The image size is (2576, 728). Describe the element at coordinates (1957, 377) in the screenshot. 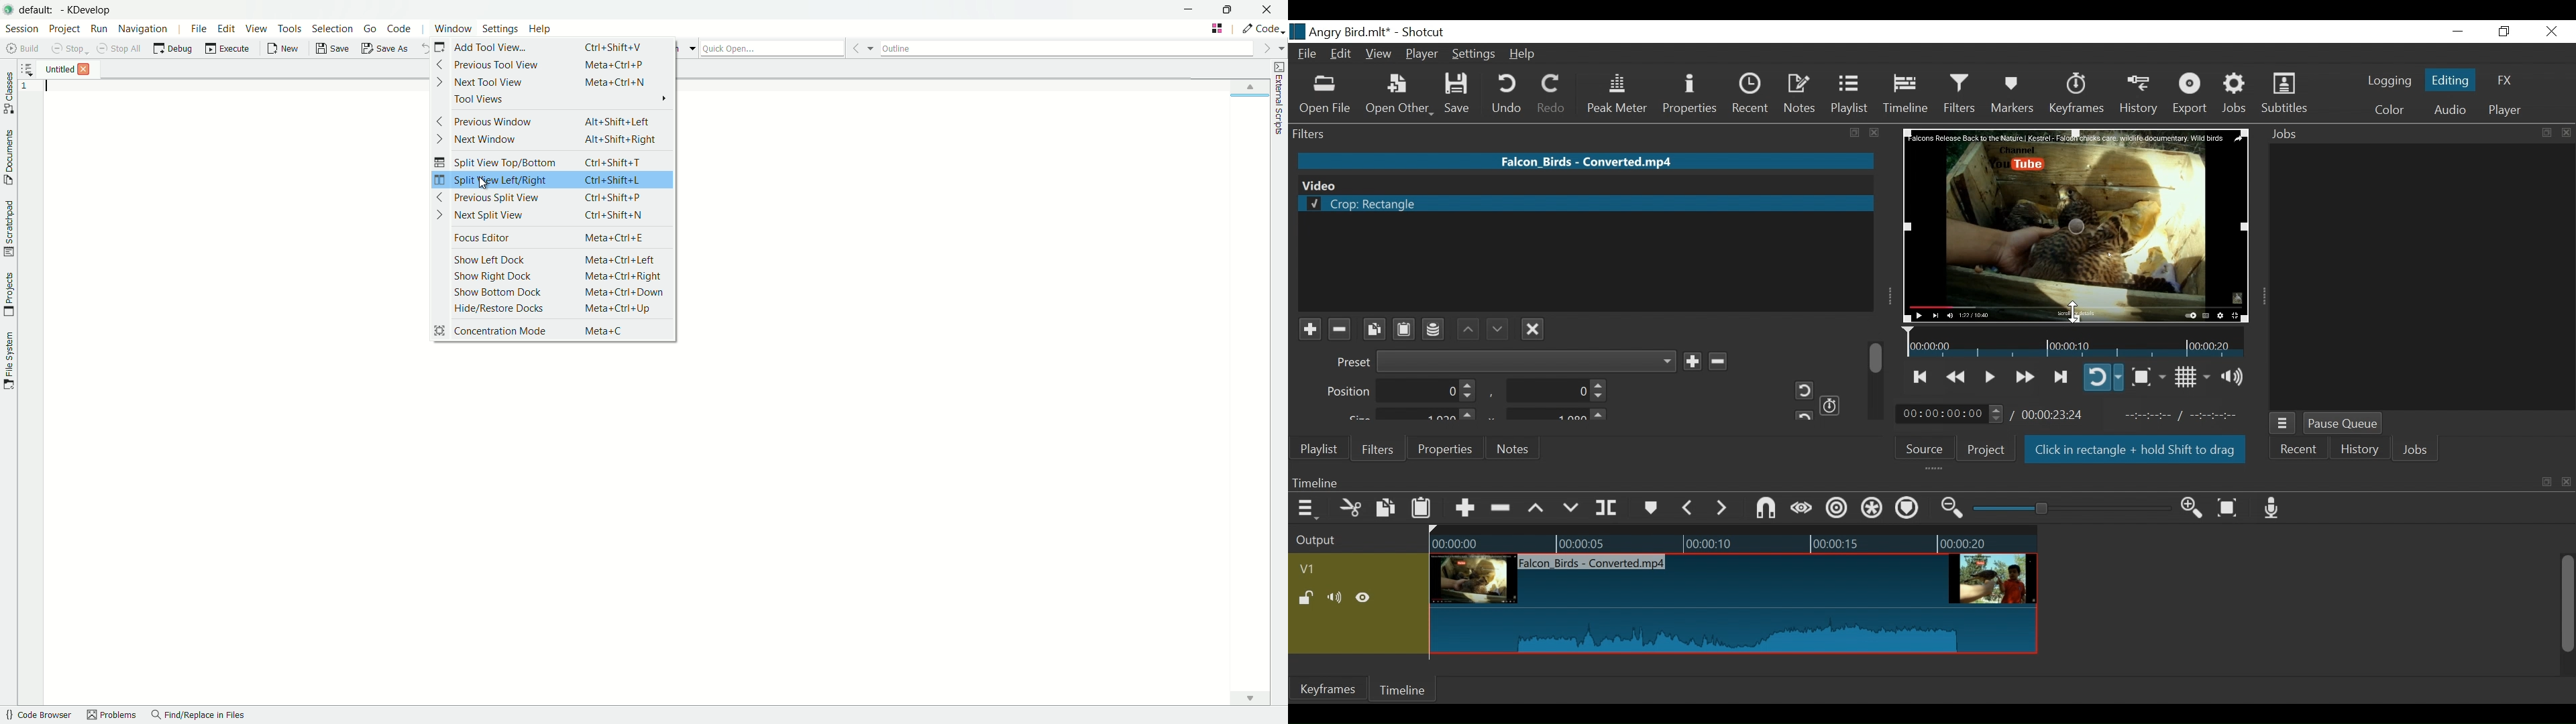

I see `Play backward quickly` at that location.